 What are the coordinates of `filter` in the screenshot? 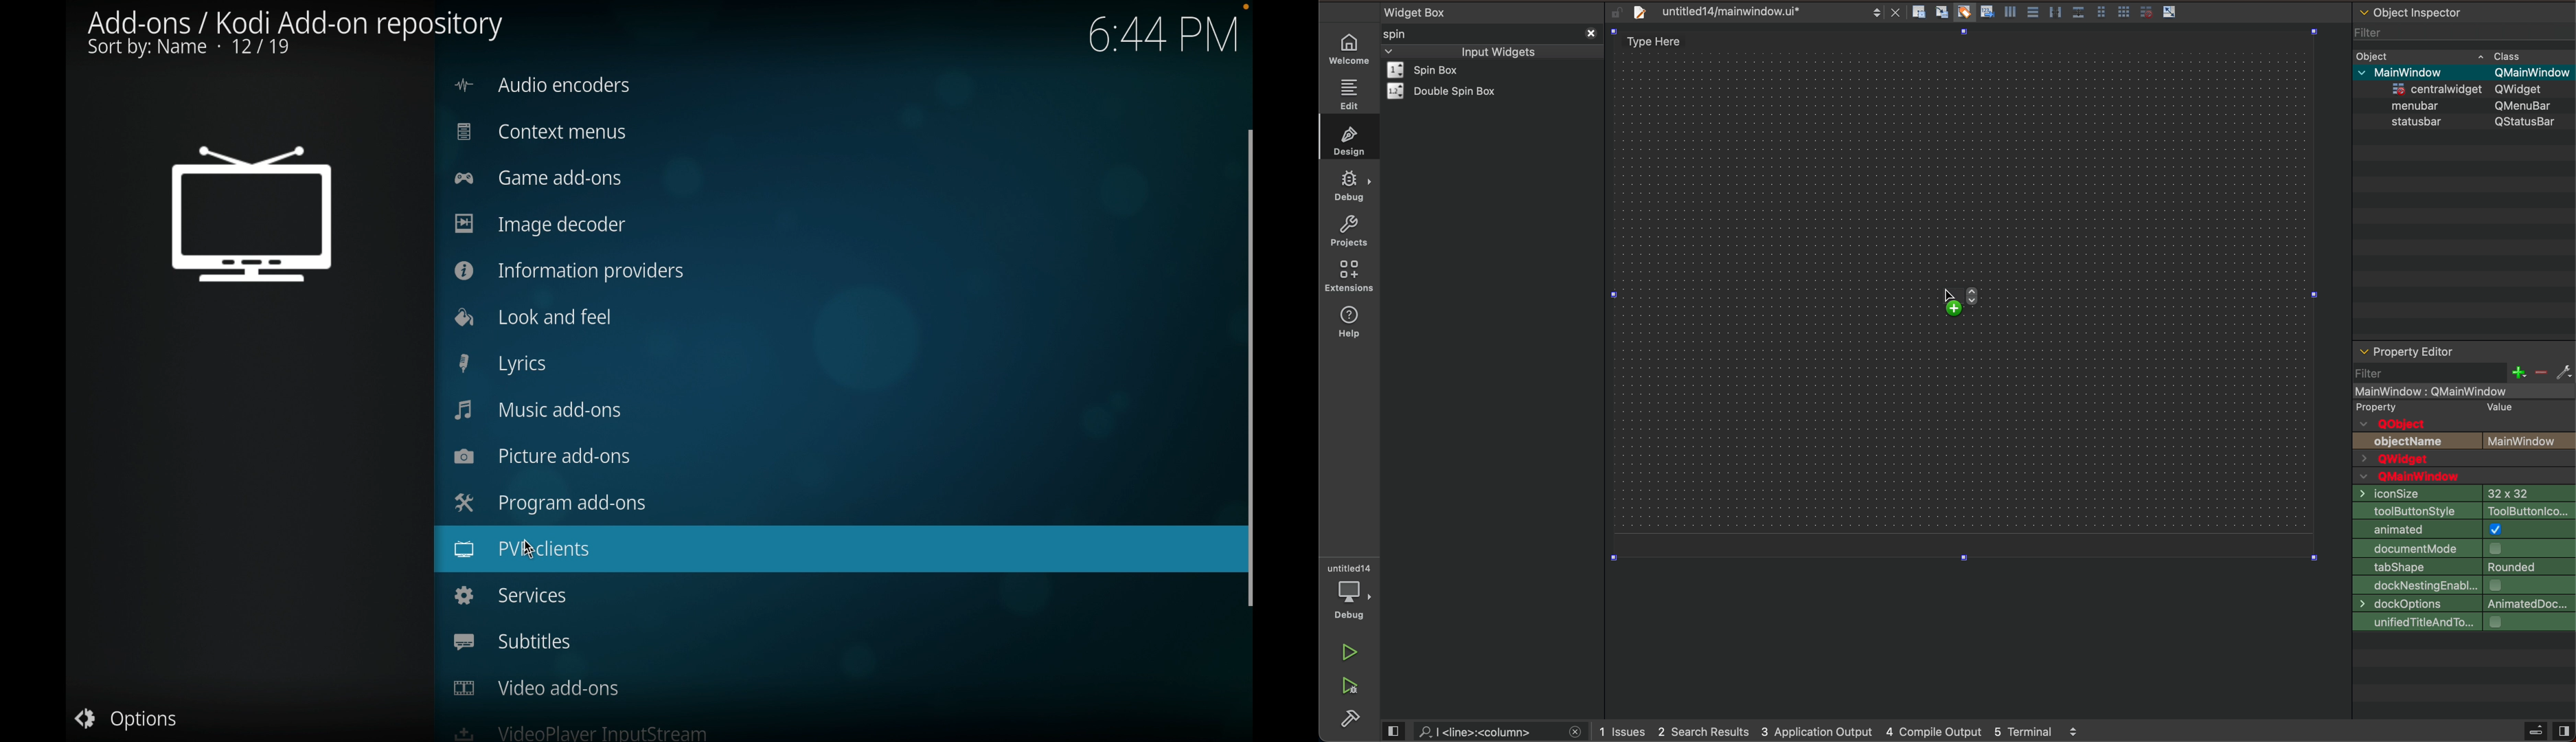 It's located at (2465, 373).